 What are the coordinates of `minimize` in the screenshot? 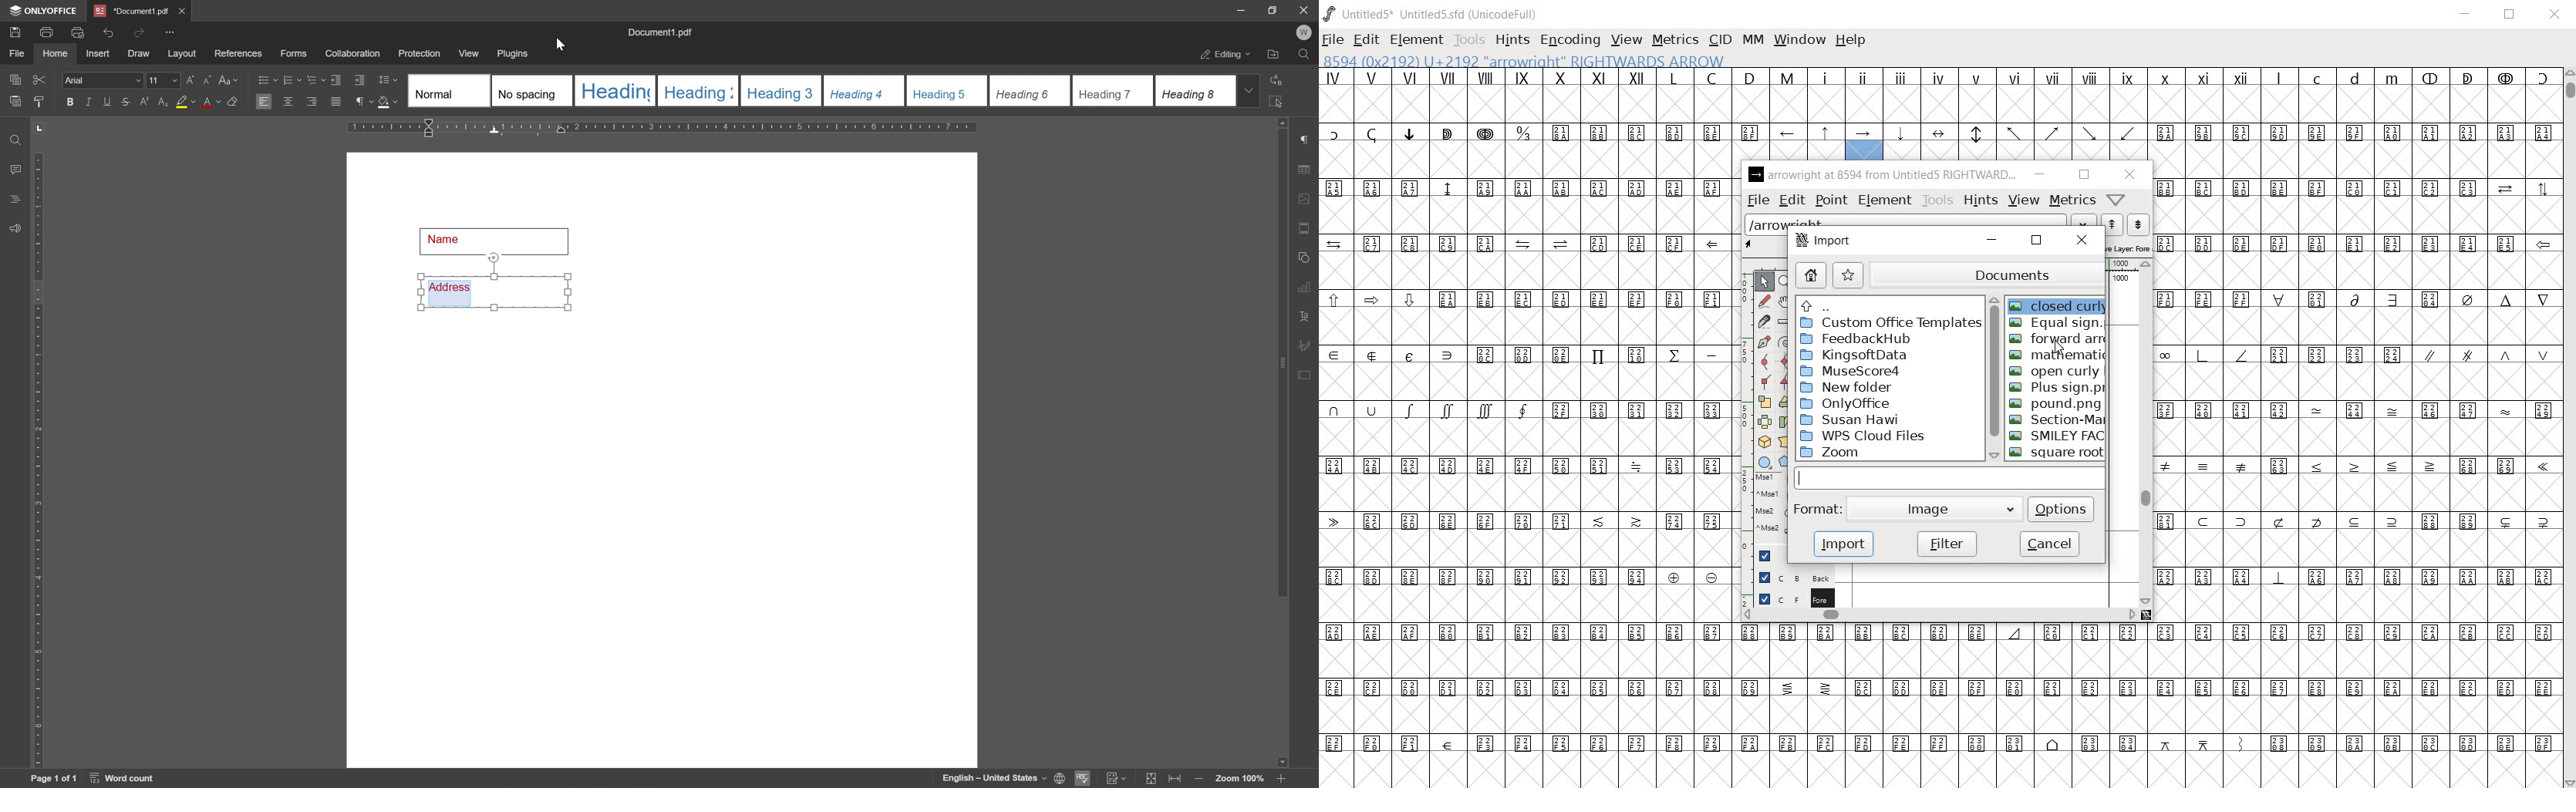 It's located at (2040, 174).